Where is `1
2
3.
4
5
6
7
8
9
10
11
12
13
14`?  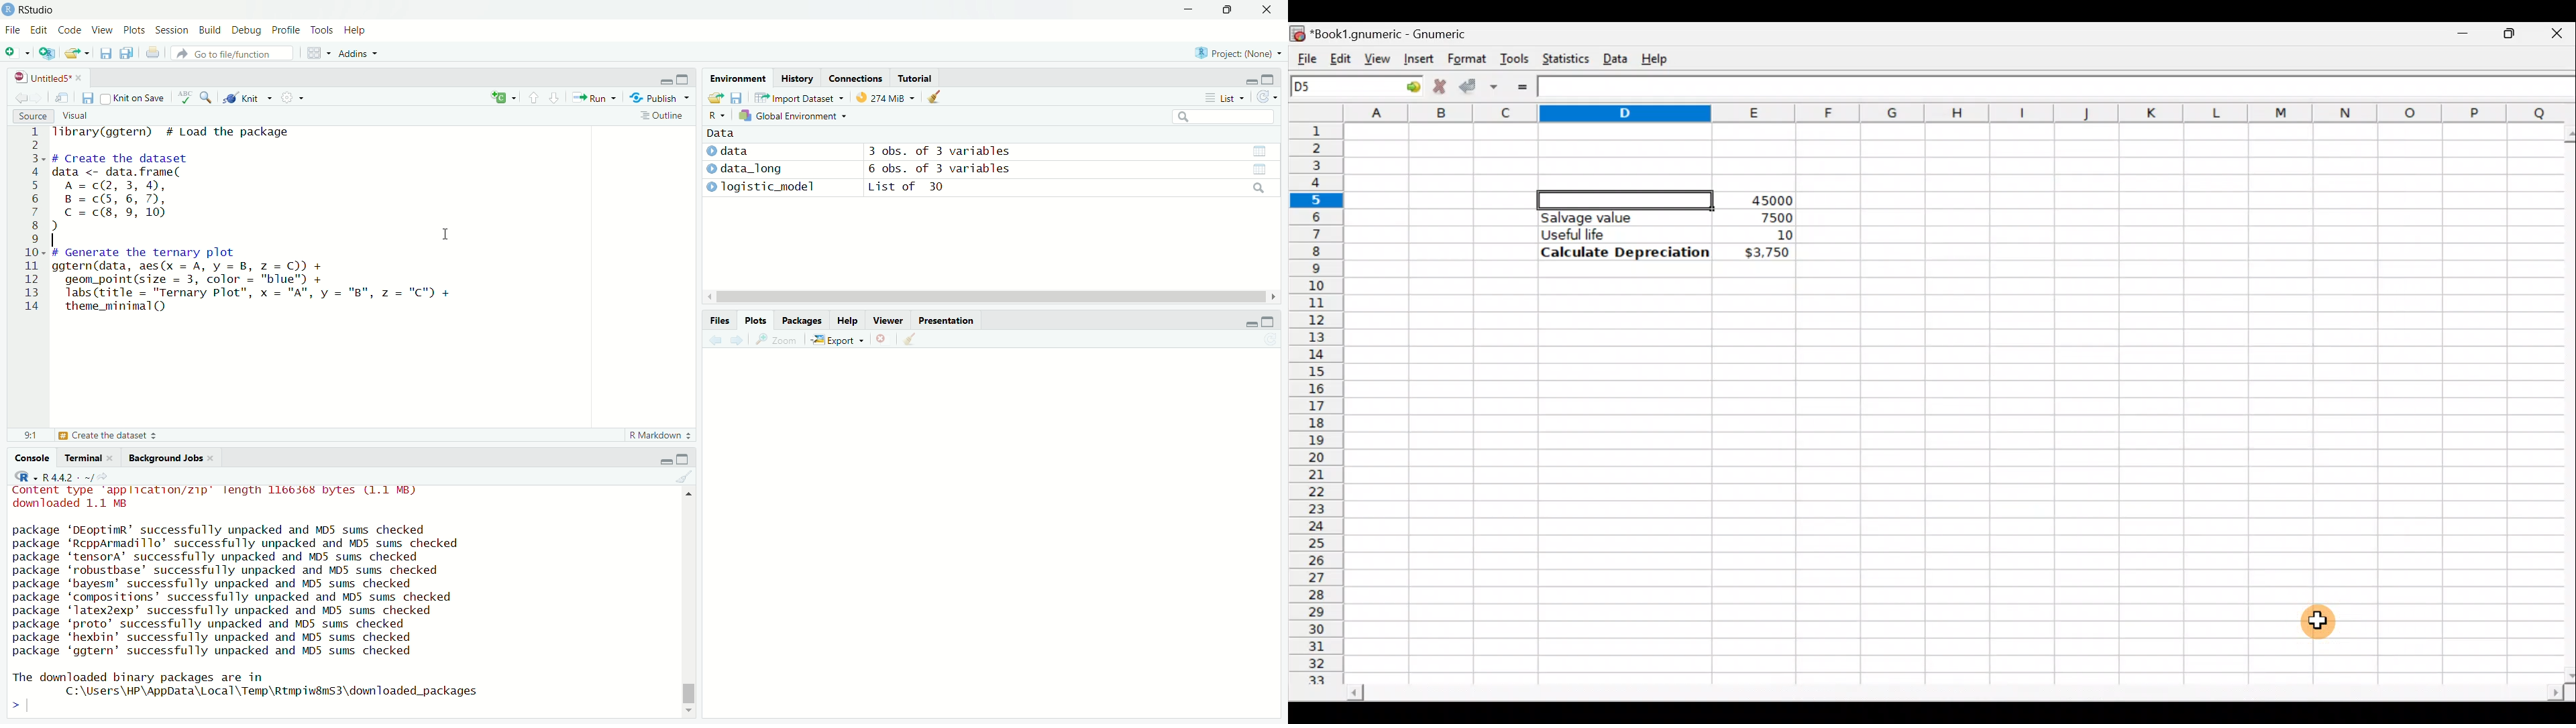 1
2
3.
4
5
6
7
8
9
10
11
12
13
14 is located at coordinates (35, 222).